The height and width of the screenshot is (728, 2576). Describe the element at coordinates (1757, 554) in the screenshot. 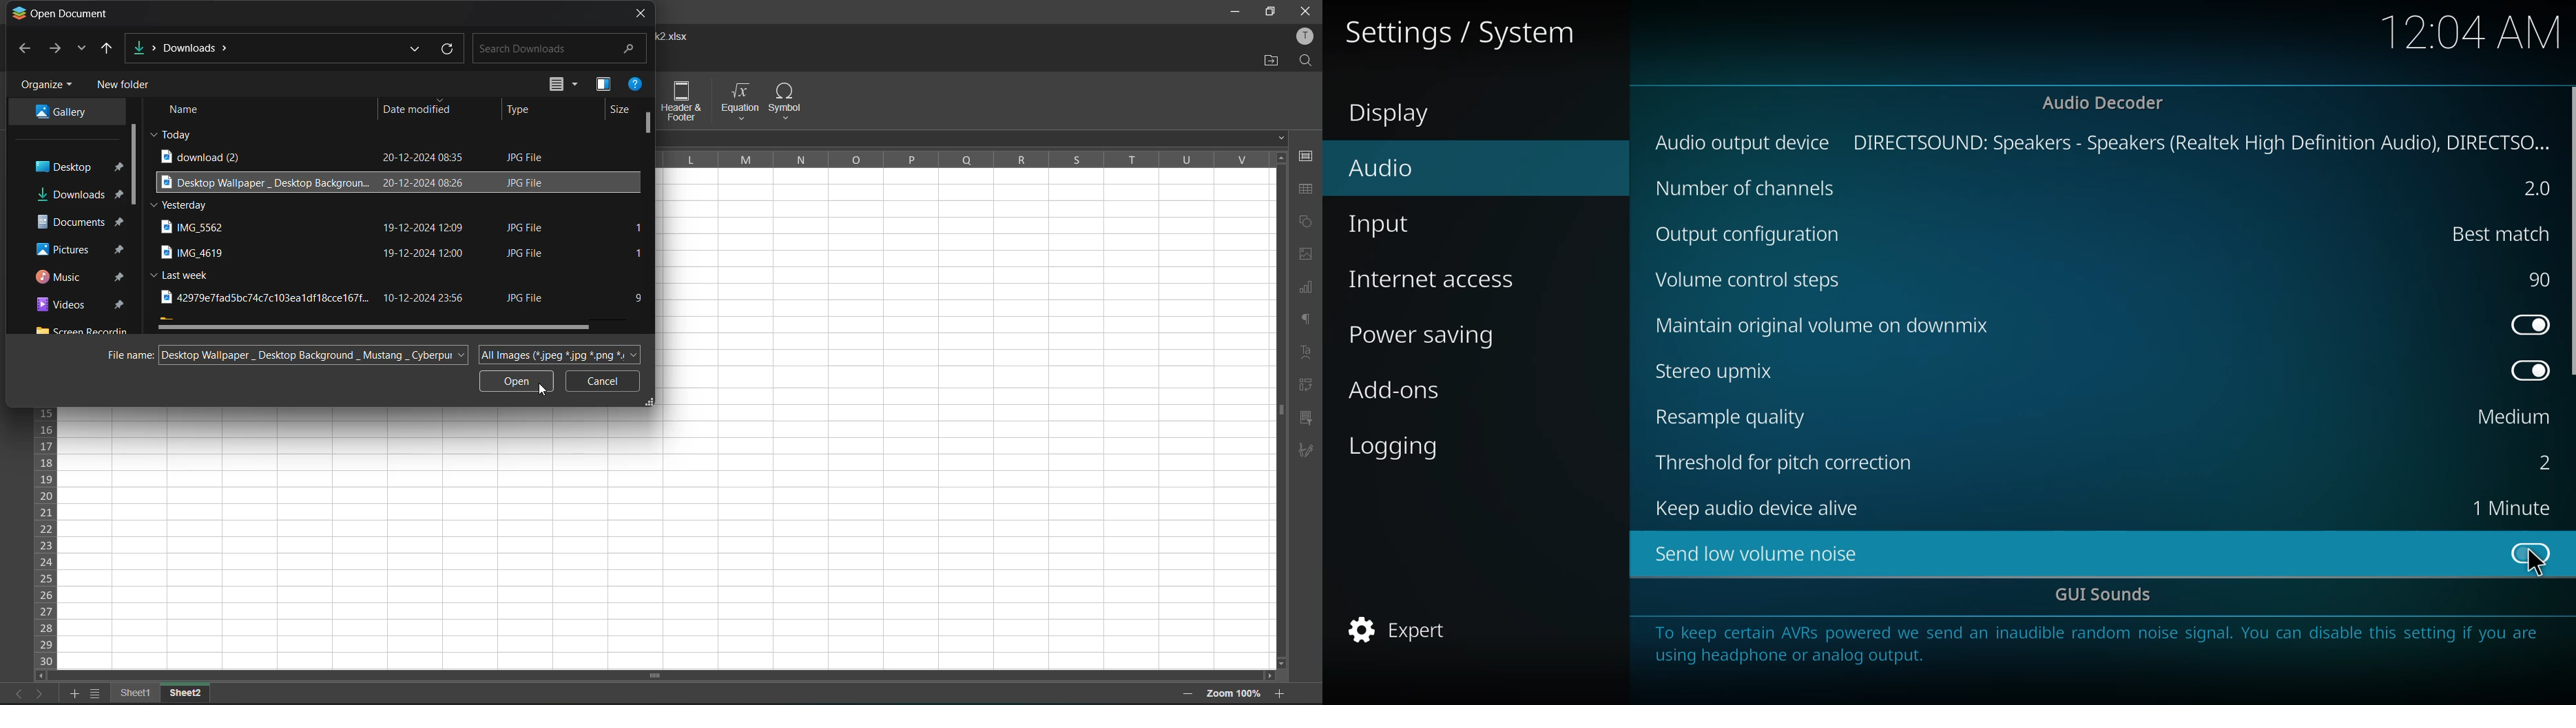

I see `send low volume noise` at that location.